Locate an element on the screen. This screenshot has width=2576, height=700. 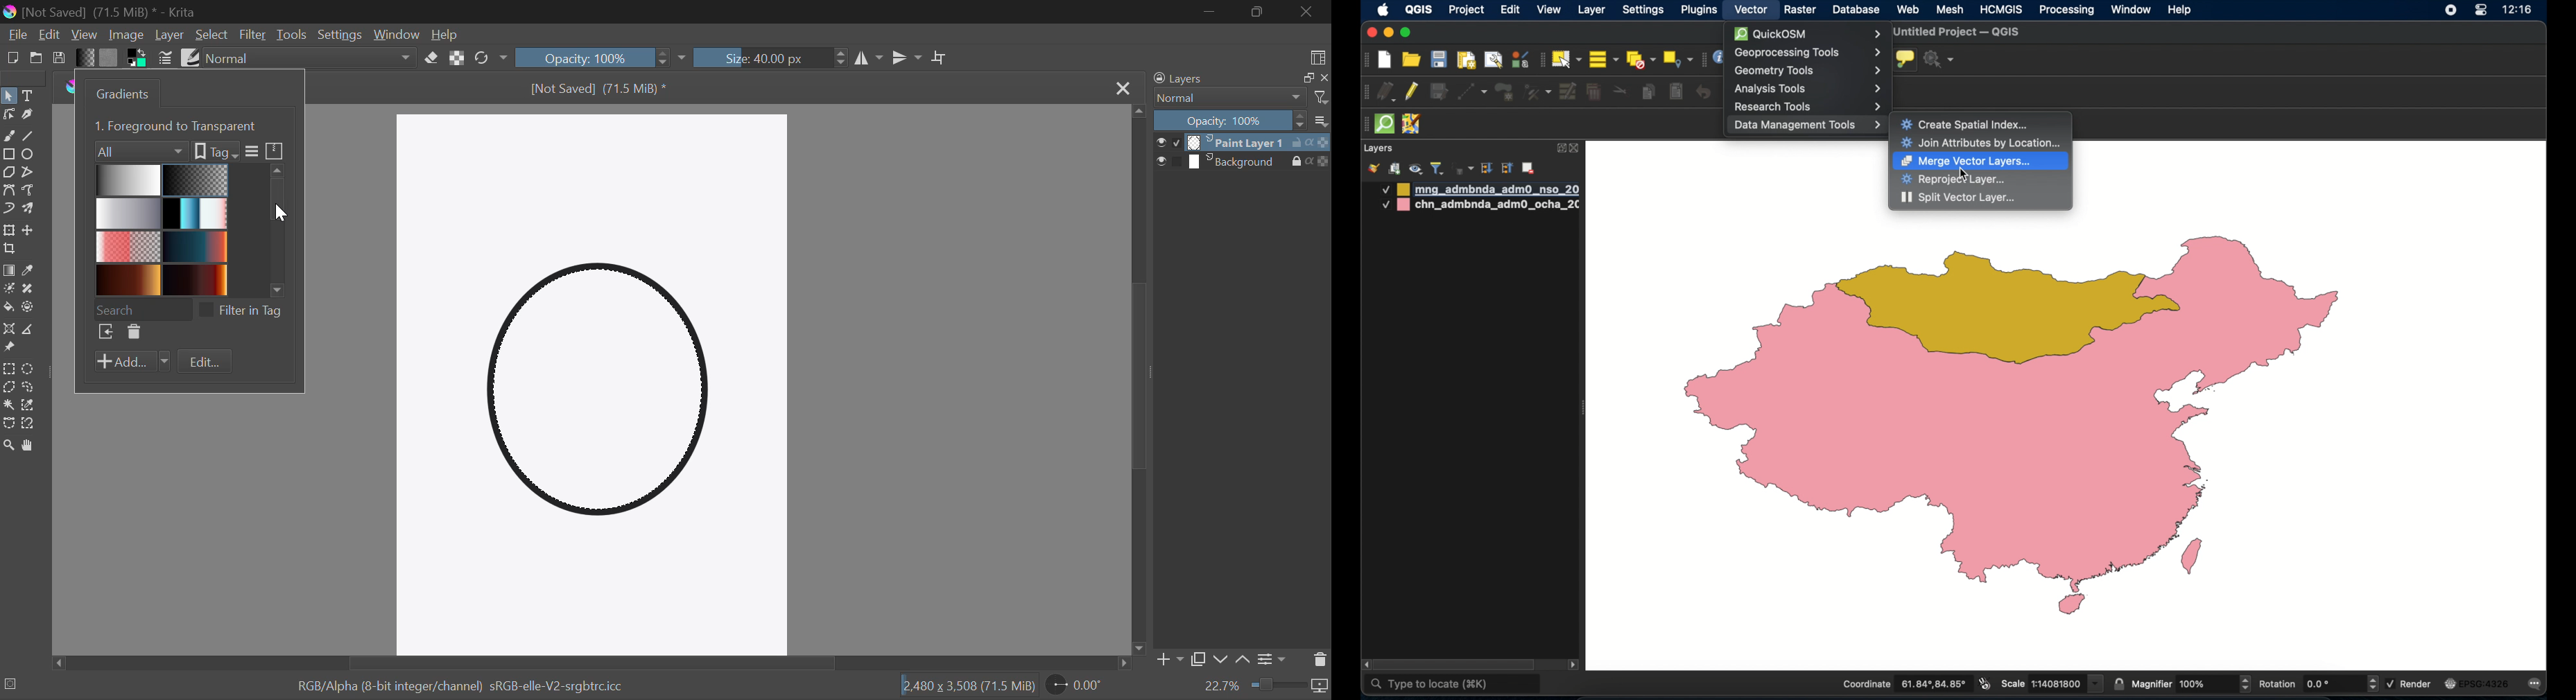
Filters is located at coordinates (137, 152).